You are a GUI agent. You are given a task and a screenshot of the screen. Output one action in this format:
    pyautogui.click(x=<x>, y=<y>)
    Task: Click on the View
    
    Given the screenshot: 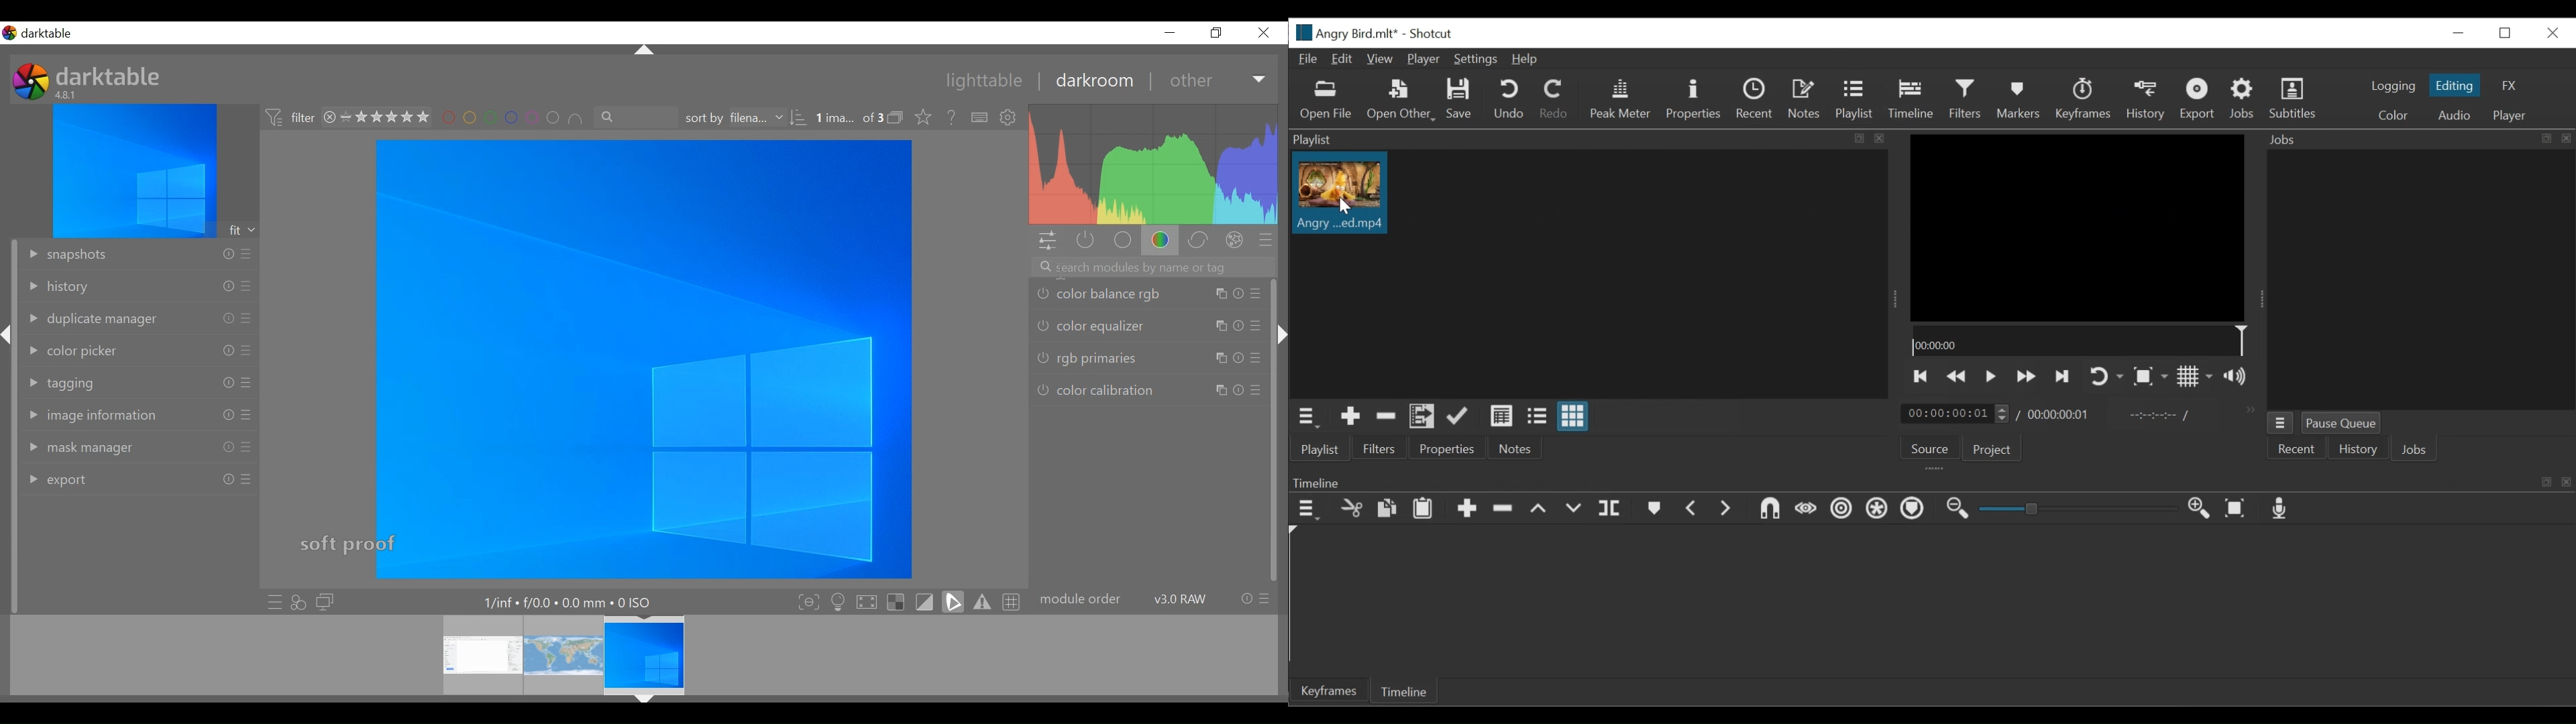 What is the action you would take?
    pyautogui.click(x=1379, y=58)
    